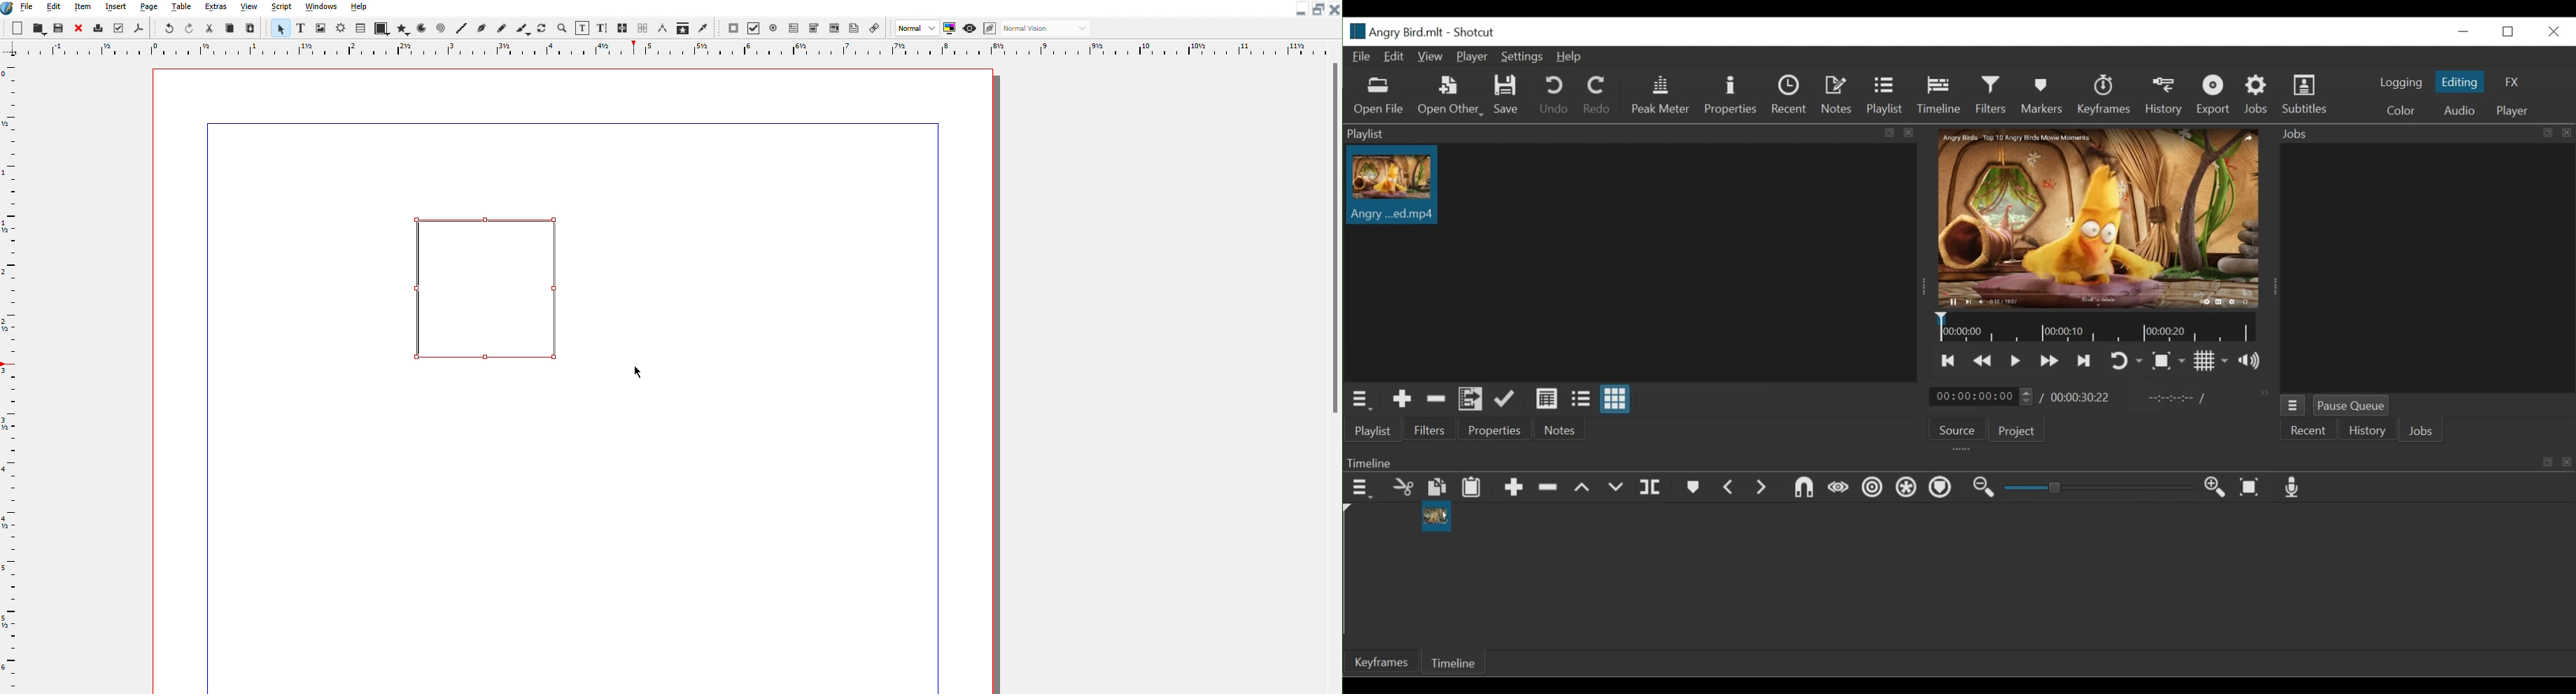 The height and width of the screenshot is (700, 2576). I want to click on Paste, so click(251, 28).